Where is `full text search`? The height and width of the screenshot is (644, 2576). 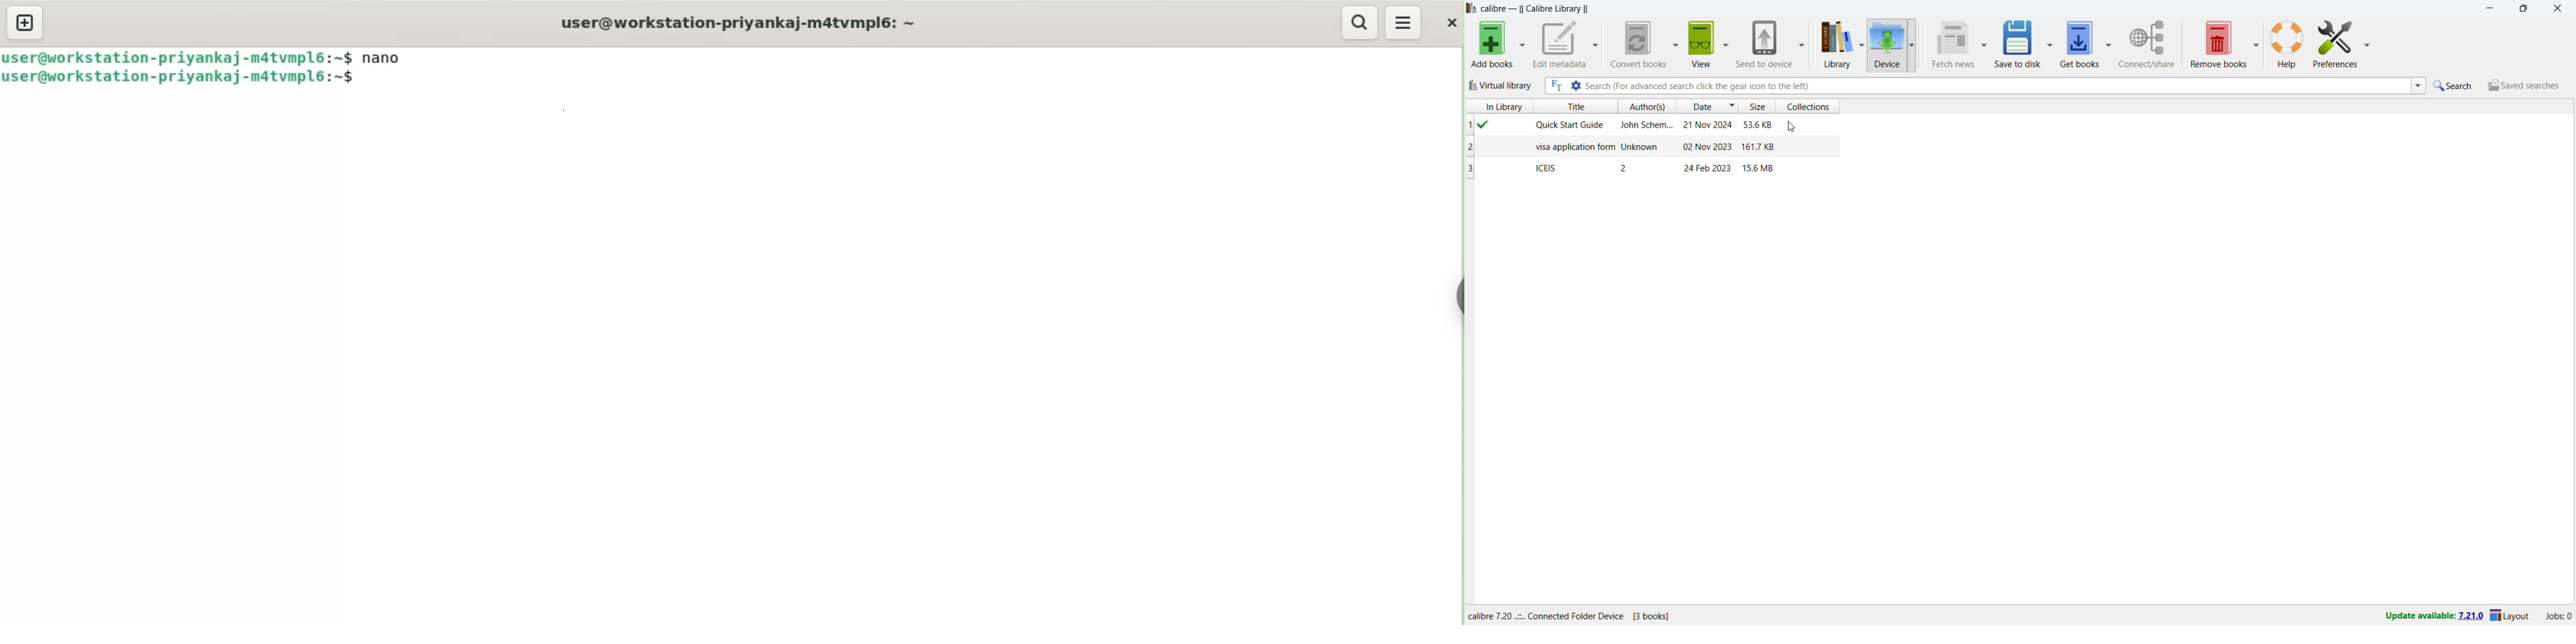 full text search is located at coordinates (1555, 86).